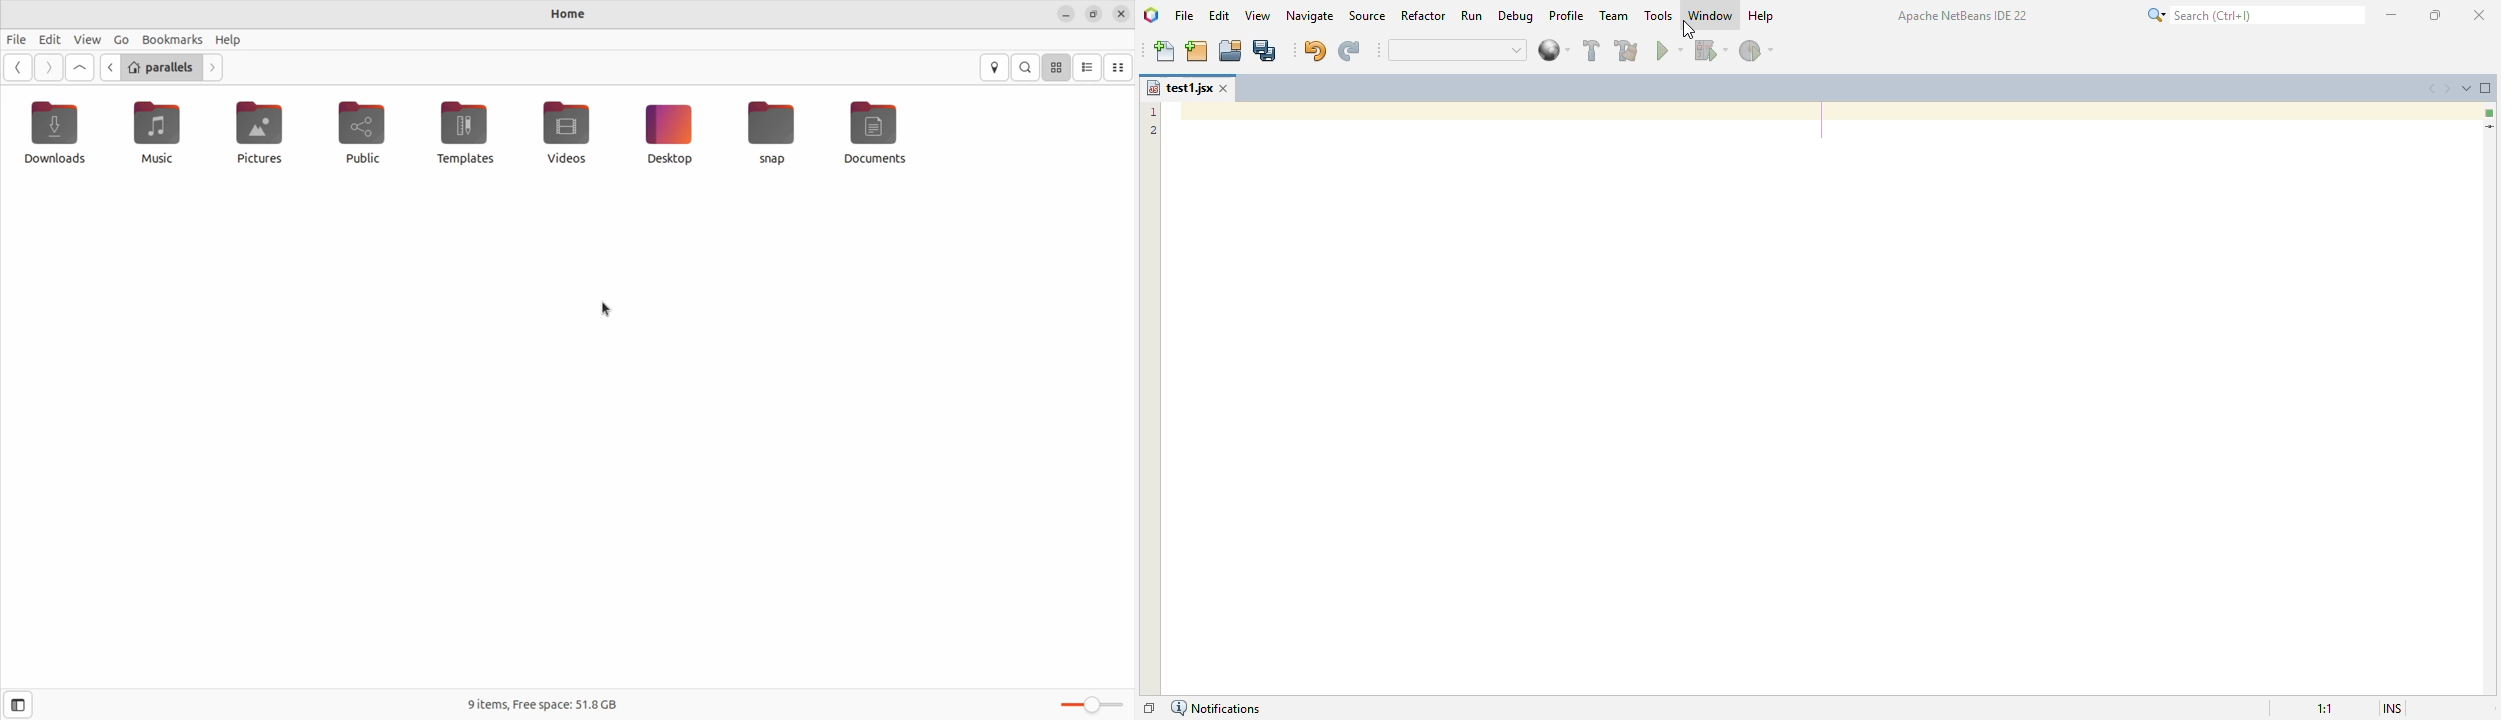 The width and height of the screenshot is (2520, 728). Describe the element at coordinates (1568, 16) in the screenshot. I see `profile` at that location.